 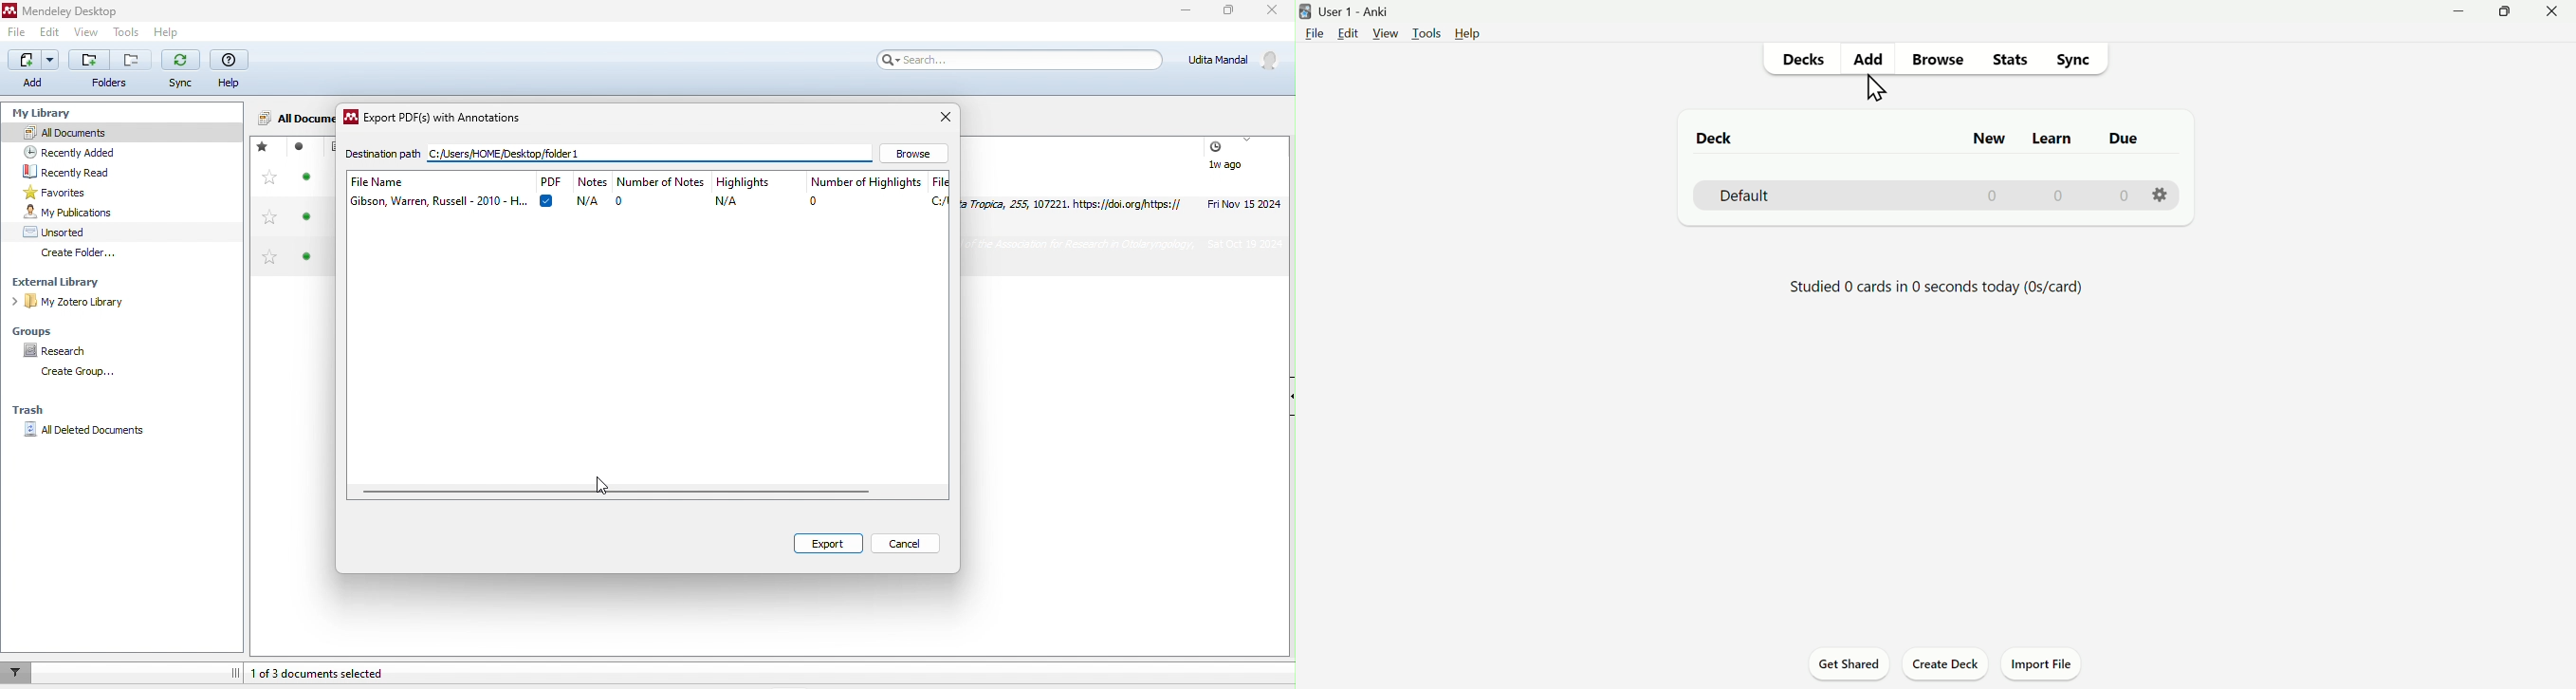 I want to click on highlights NA, so click(x=755, y=192).